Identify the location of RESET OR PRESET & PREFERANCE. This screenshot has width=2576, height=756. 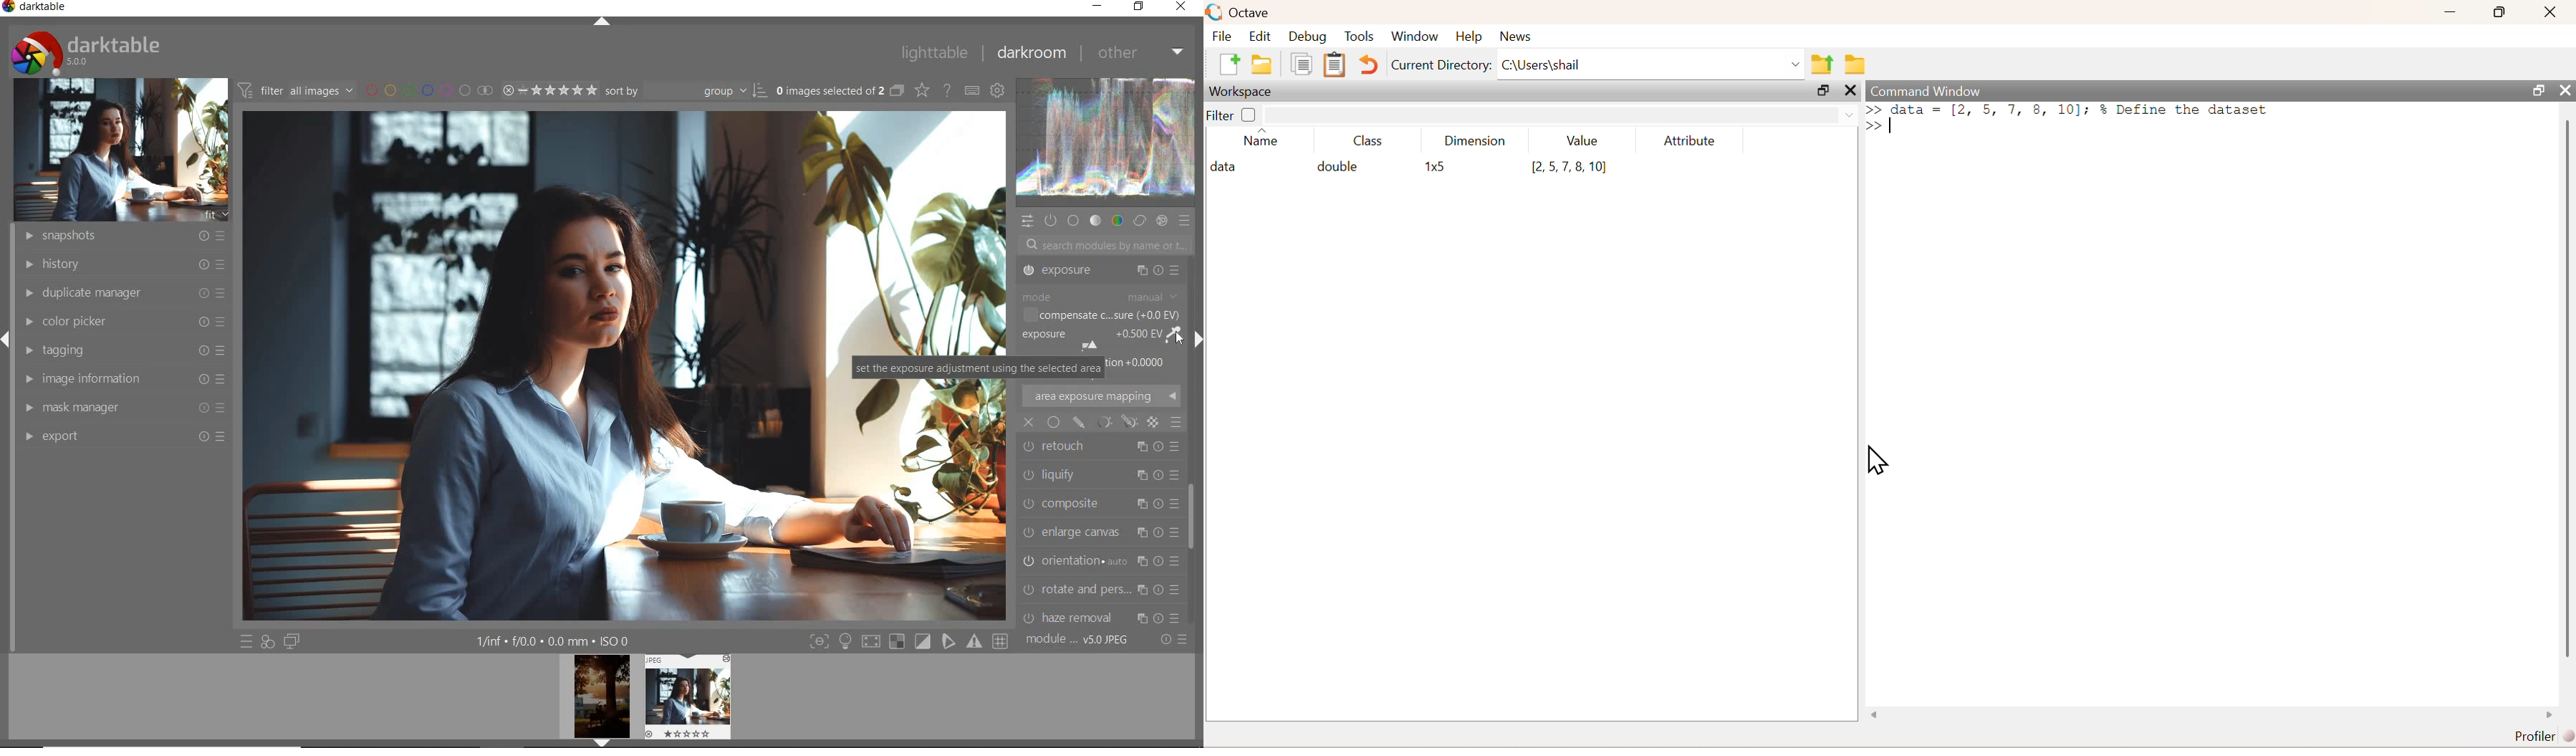
(1172, 642).